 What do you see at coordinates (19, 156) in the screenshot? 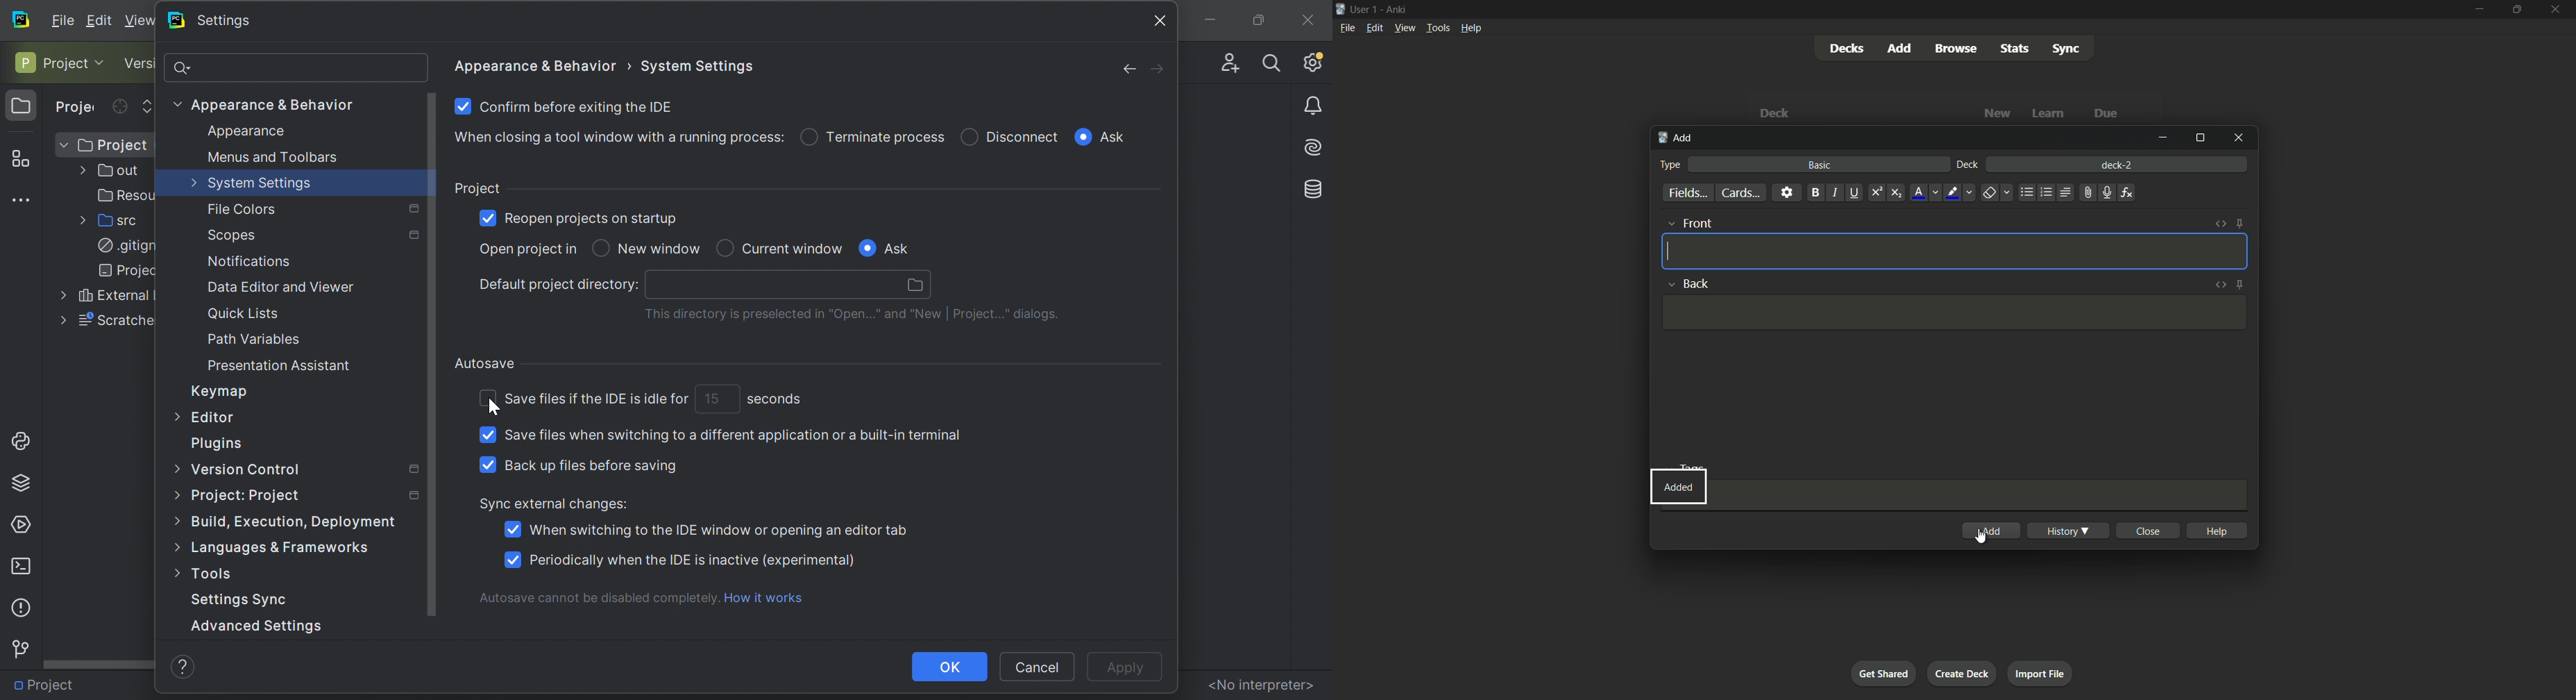
I see `Structure` at bounding box center [19, 156].